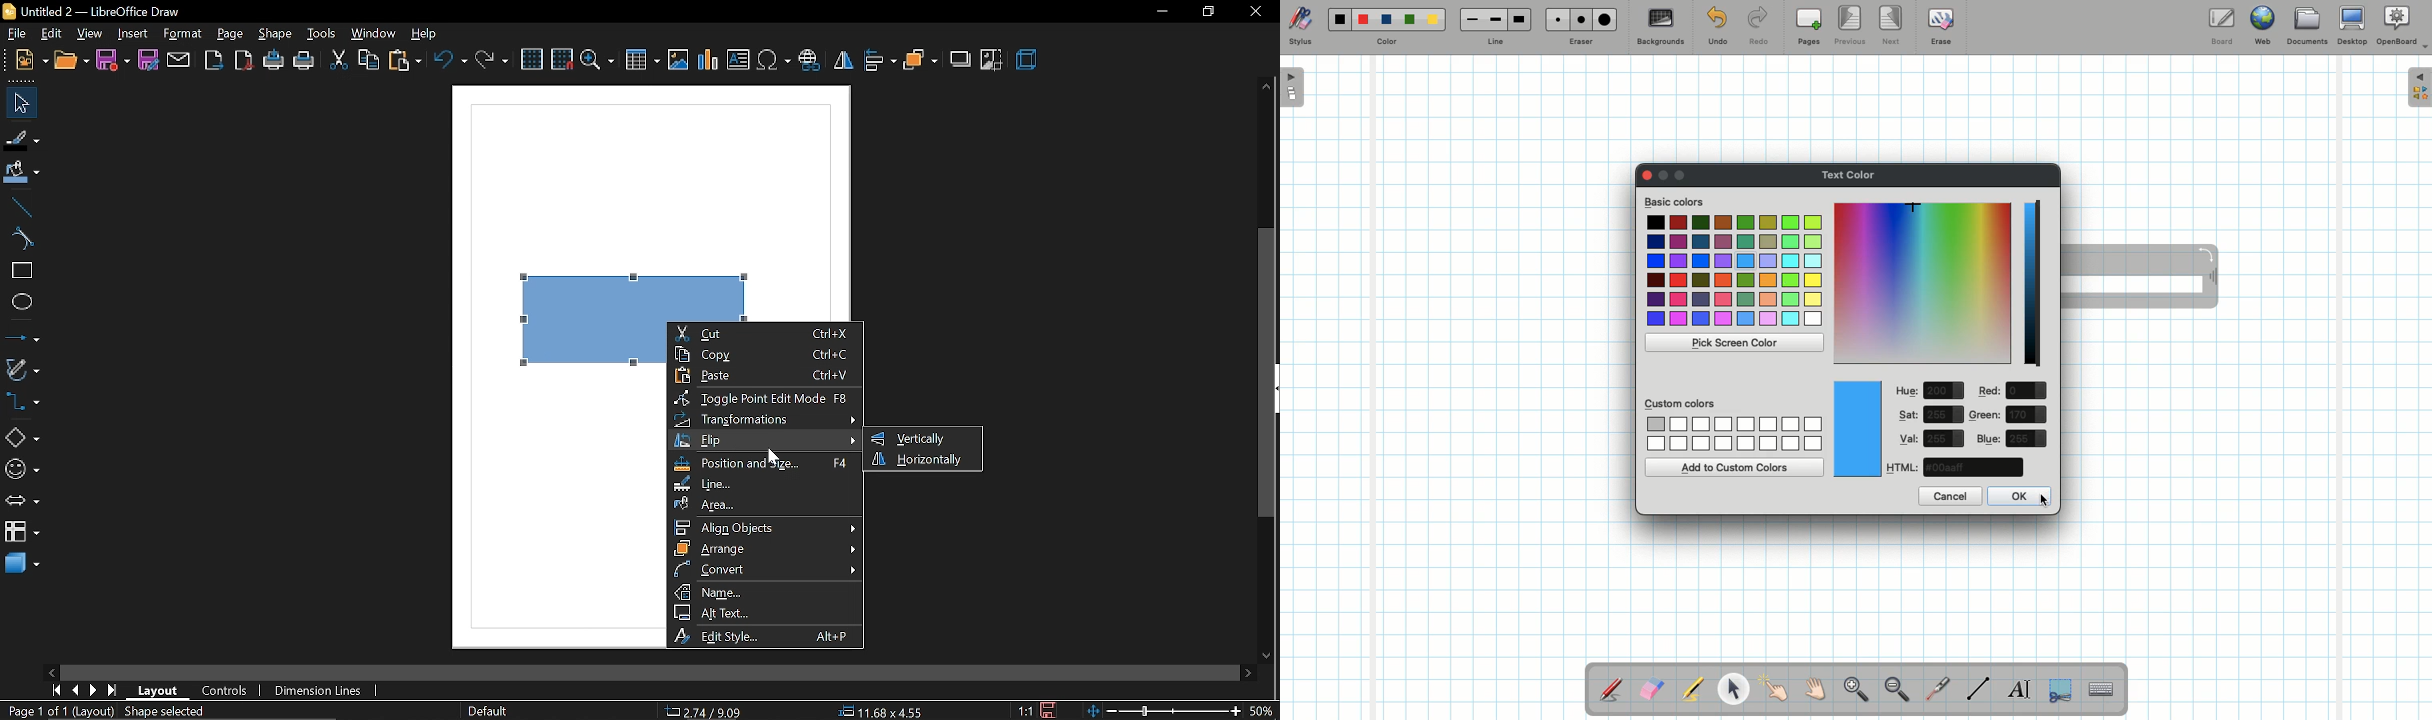 The width and height of the screenshot is (2436, 728). What do you see at coordinates (1050, 709) in the screenshot?
I see `save` at bounding box center [1050, 709].